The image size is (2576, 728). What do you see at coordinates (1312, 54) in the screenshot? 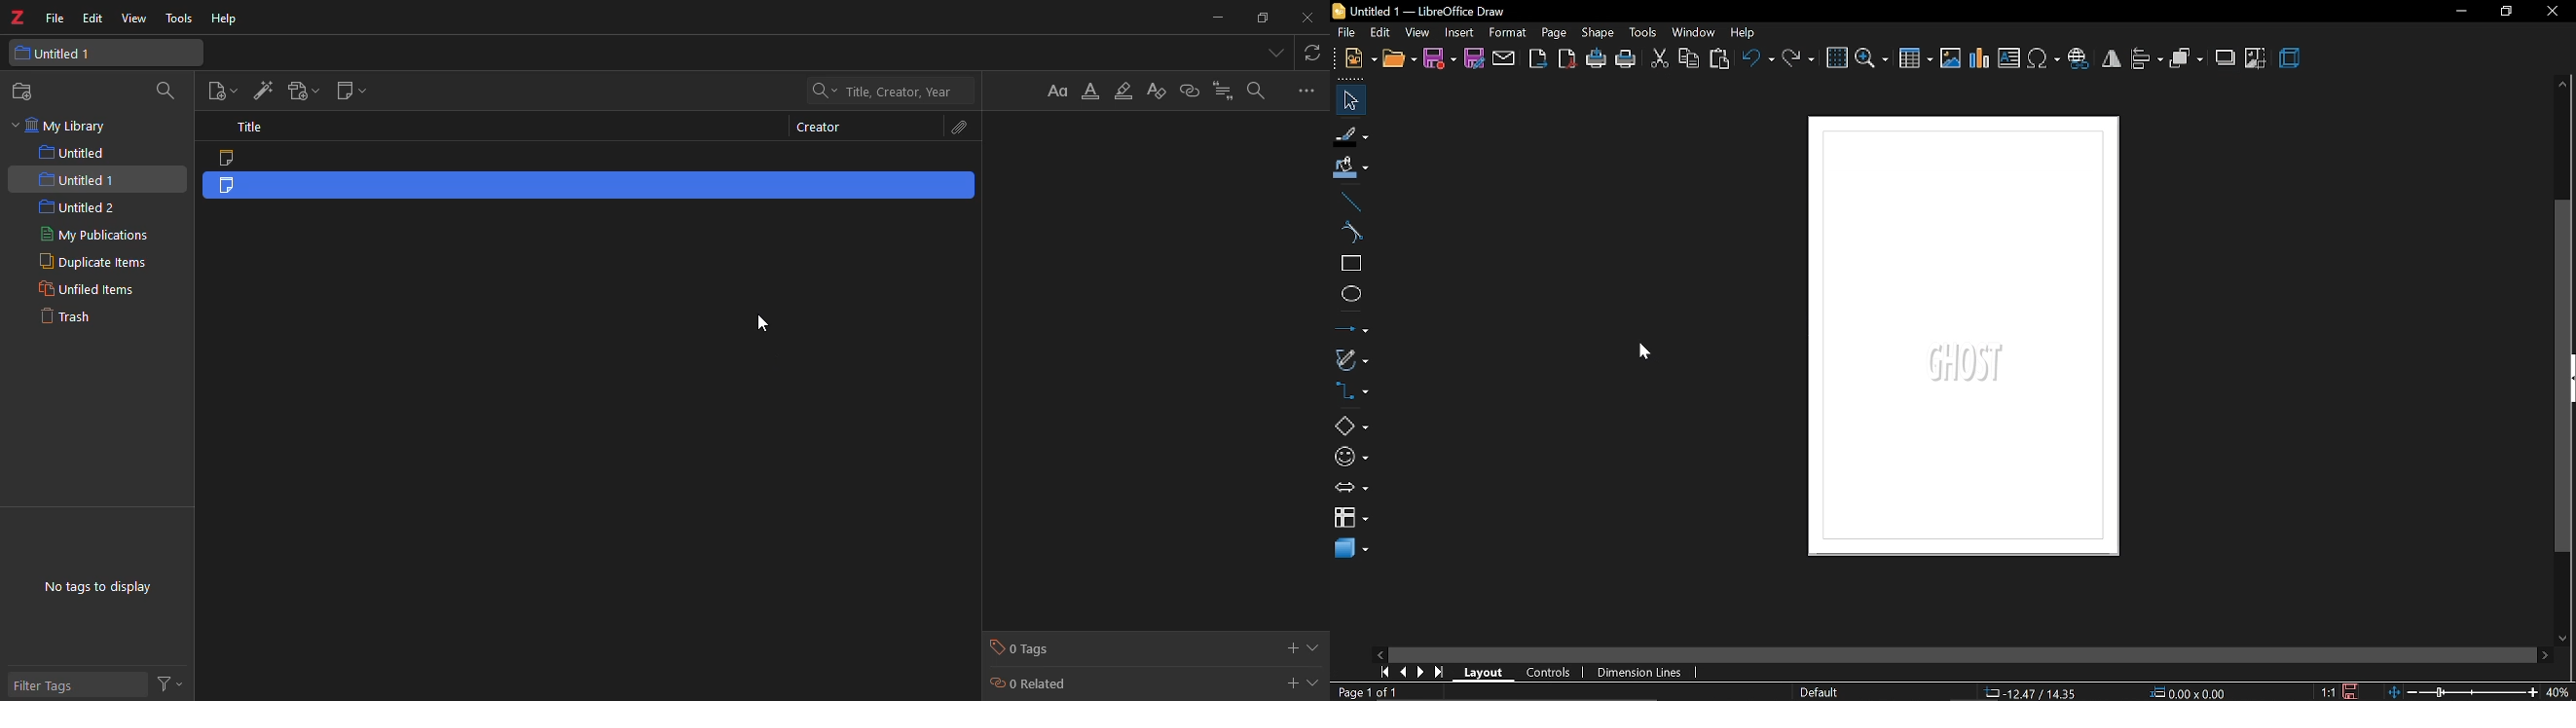
I see `sync` at bounding box center [1312, 54].